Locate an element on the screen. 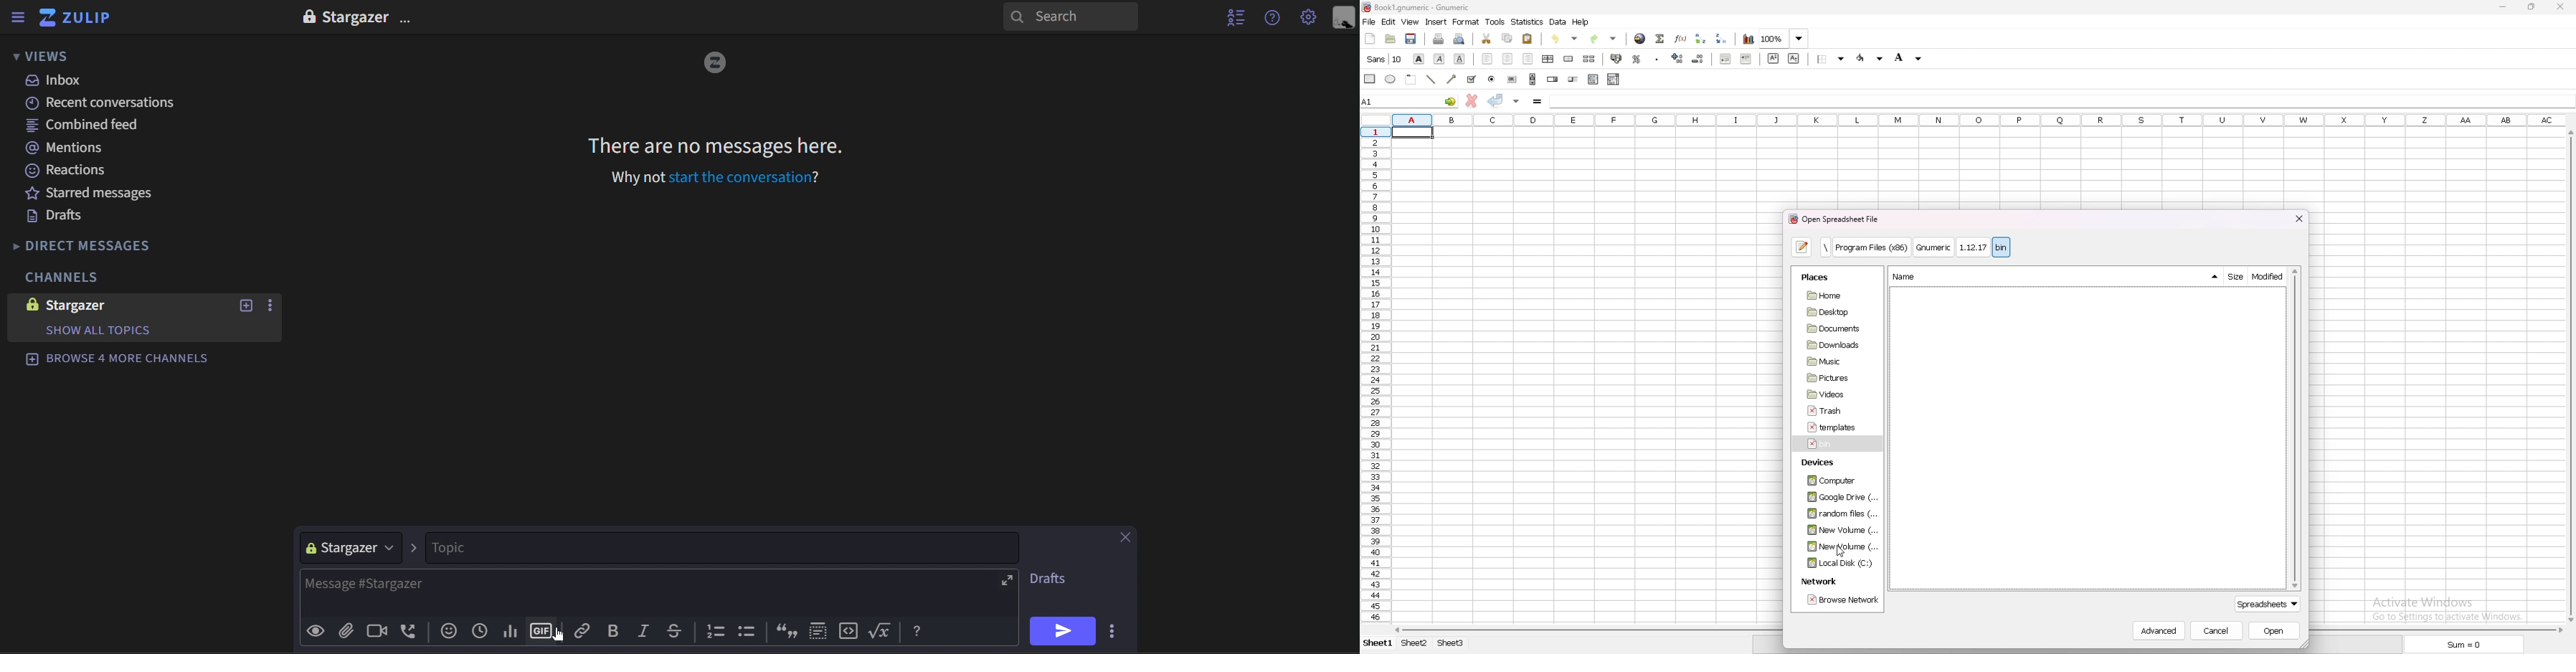  new topic is located at coordinates (244, 308).